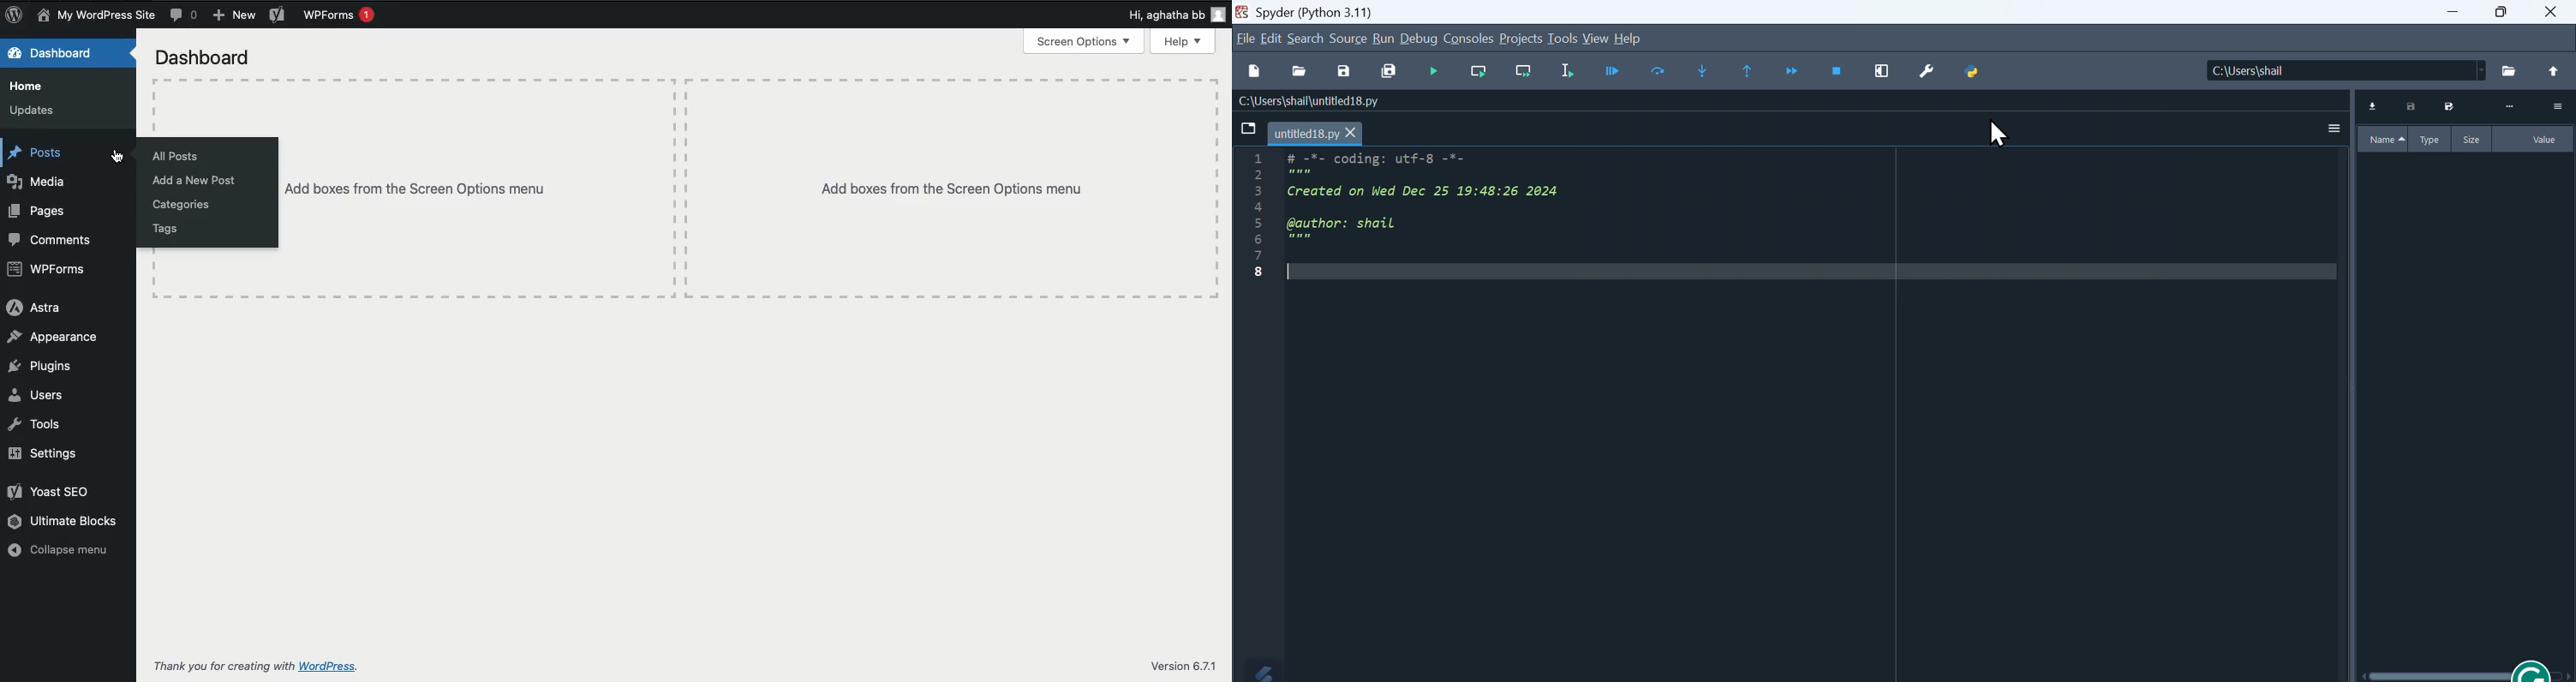 The width and height of the screenshot is (2576, 700). Describe the element at coordinates (37, 423) in the screenshot. I see `Tools` at that location.